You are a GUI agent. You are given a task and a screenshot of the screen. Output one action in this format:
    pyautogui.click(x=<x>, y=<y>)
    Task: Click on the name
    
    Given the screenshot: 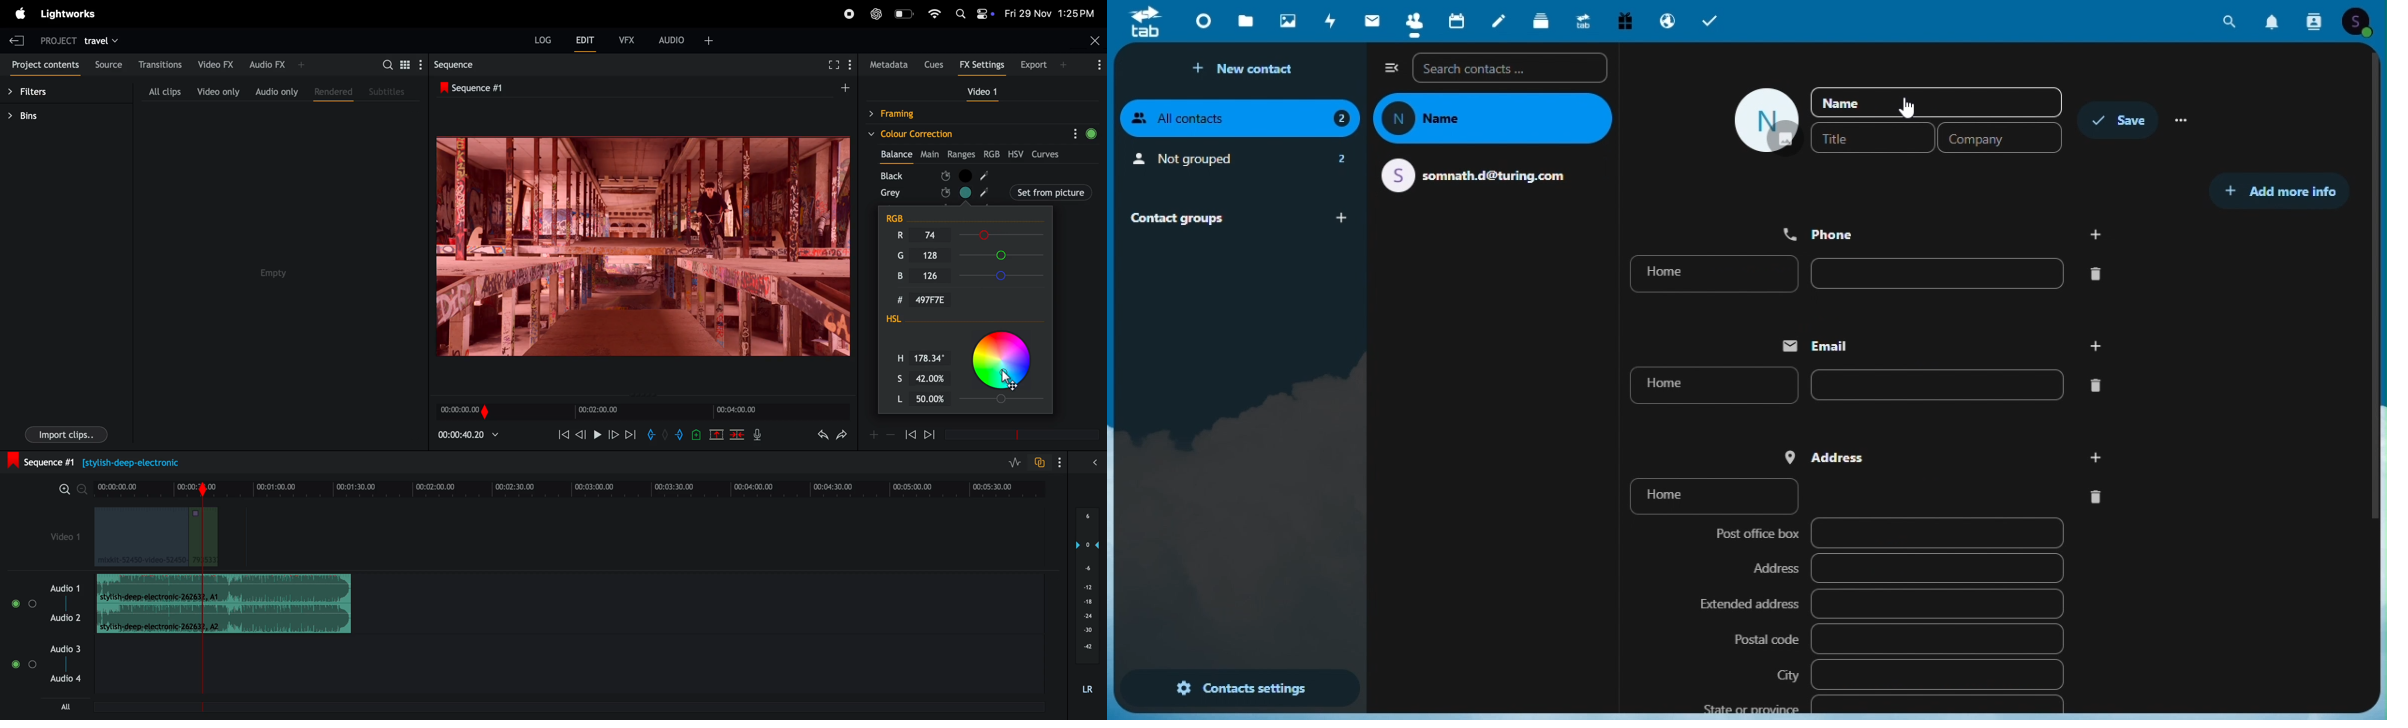 What is the action you would take?
    pyautogui.click(x=1495, y=119)
    